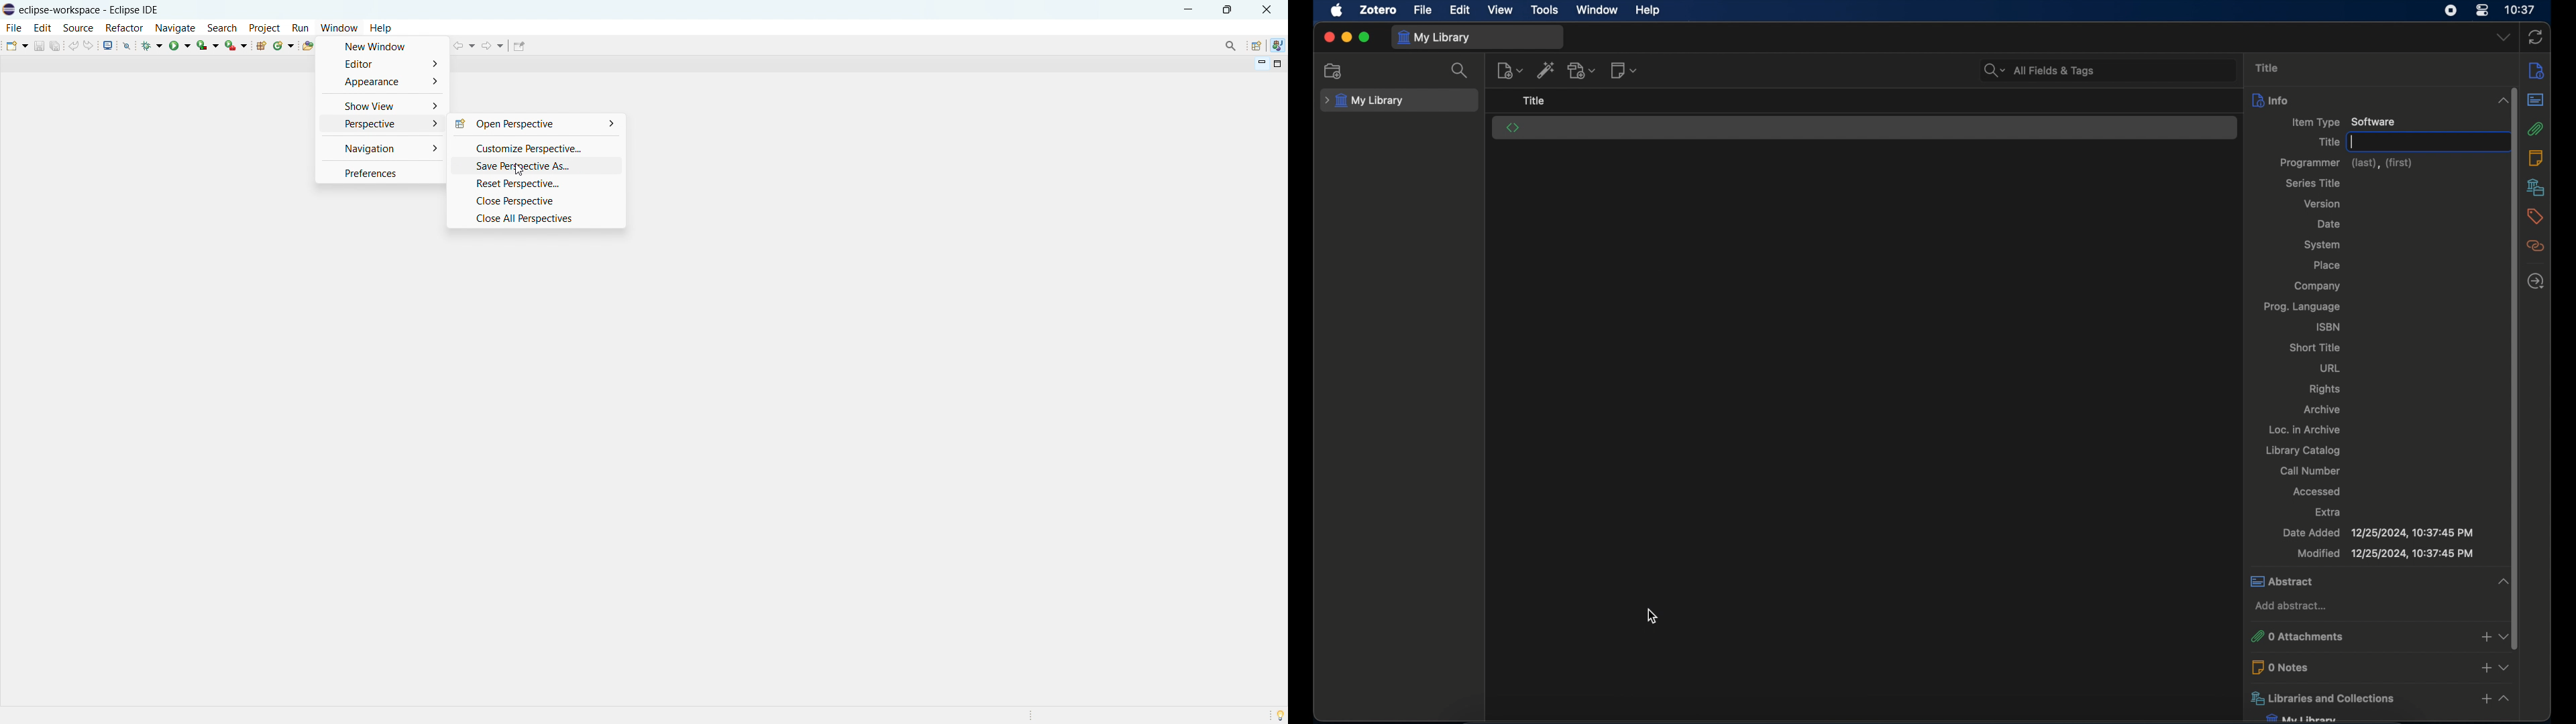 This screenshot has width=2576, height=728. I want to click on attachments, so click(2536, 129).